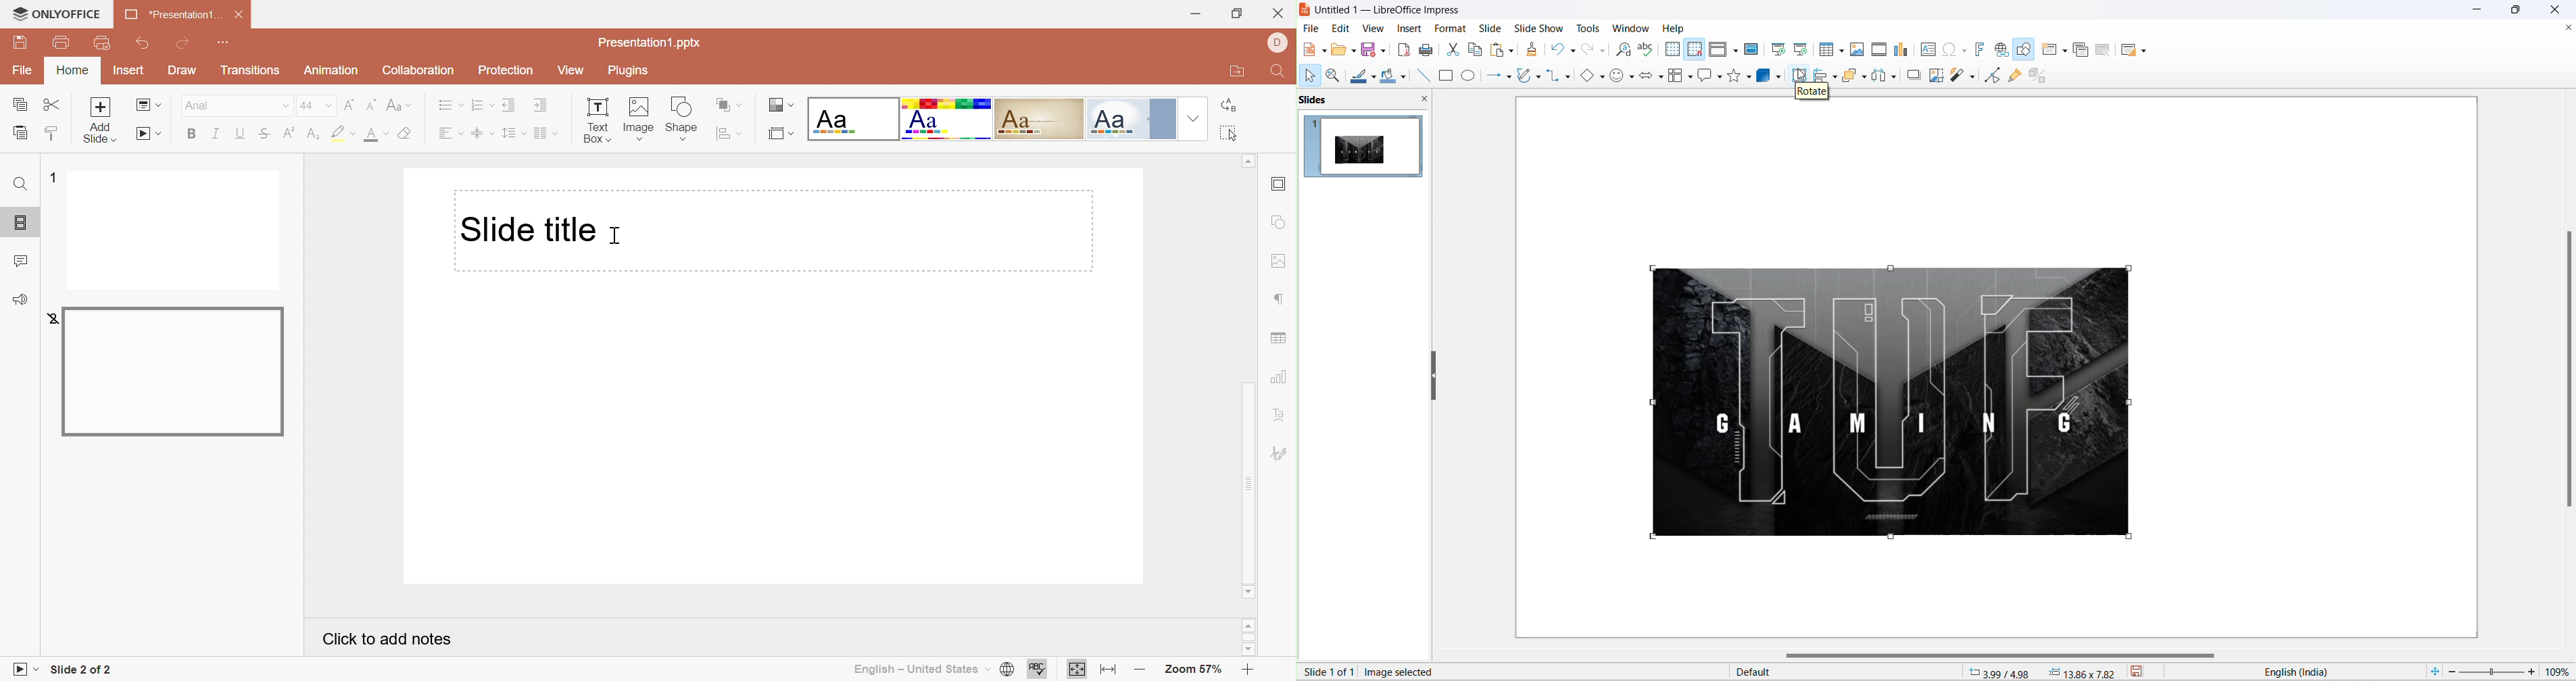  I want to click on Undo, so click(142, 45).